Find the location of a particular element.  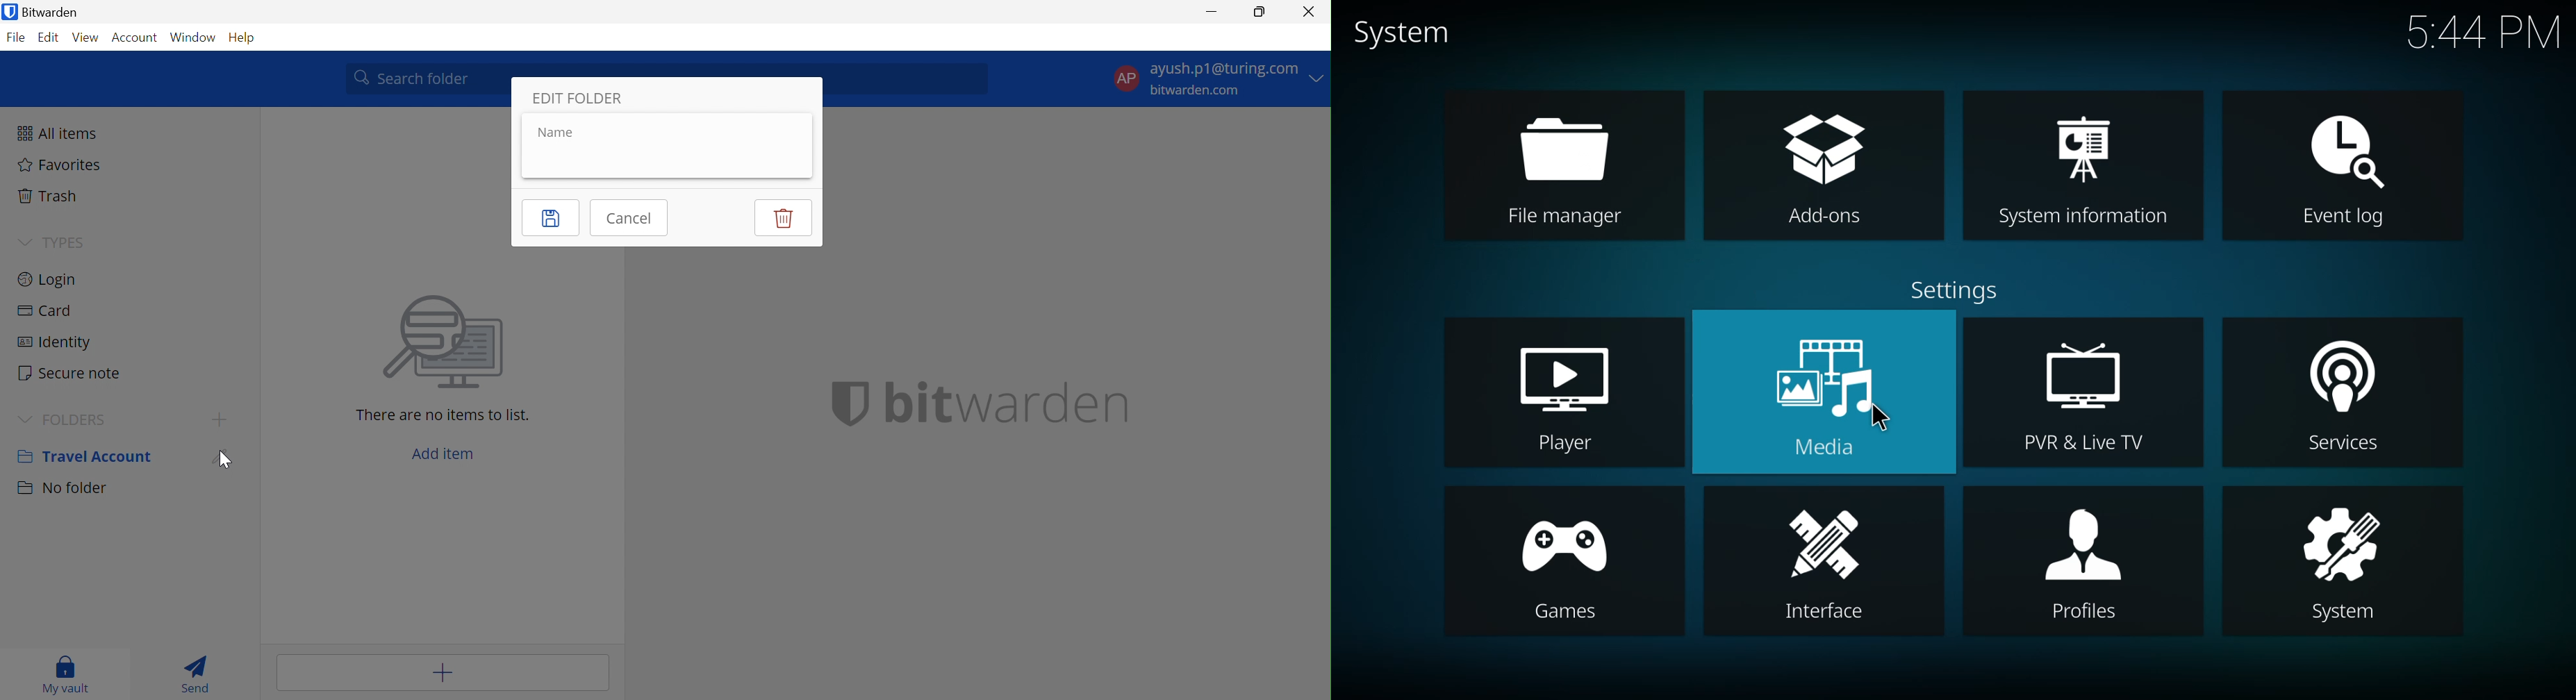

Games is located at coordinates (1566, 612).